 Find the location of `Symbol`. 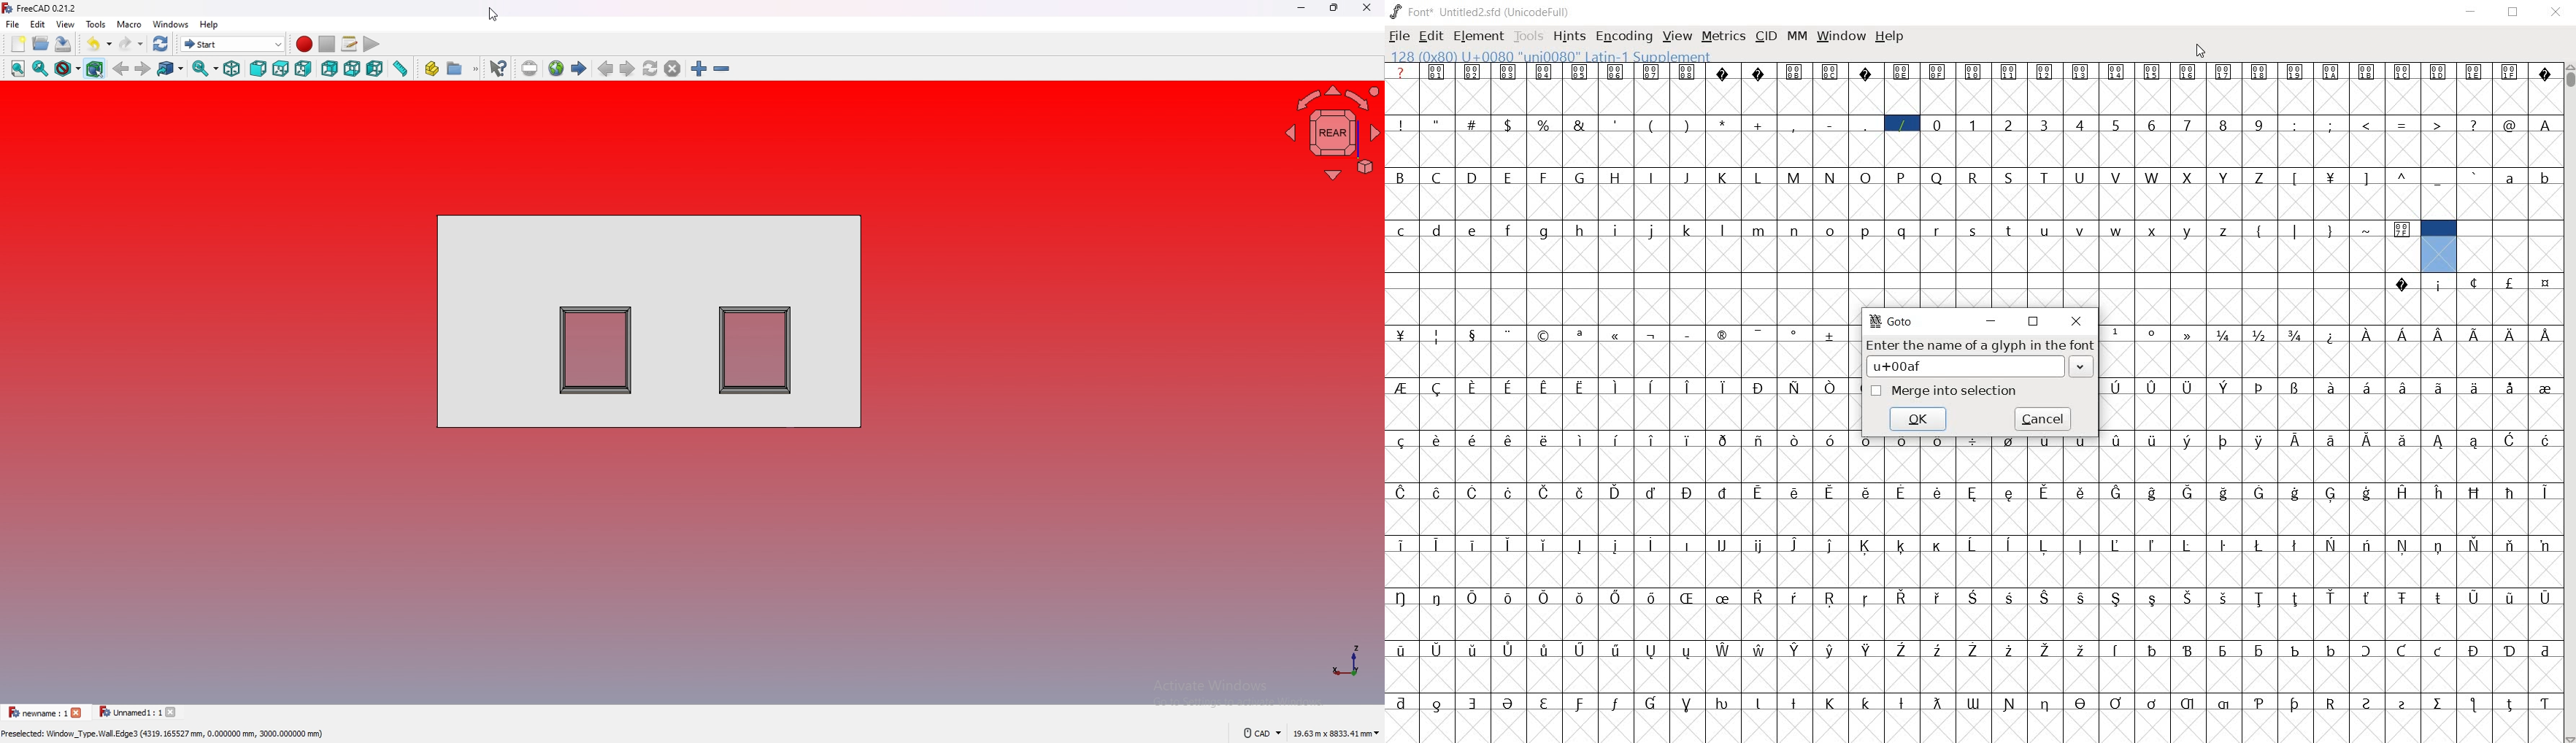

Symbol is located at coordinates (2402, 439).